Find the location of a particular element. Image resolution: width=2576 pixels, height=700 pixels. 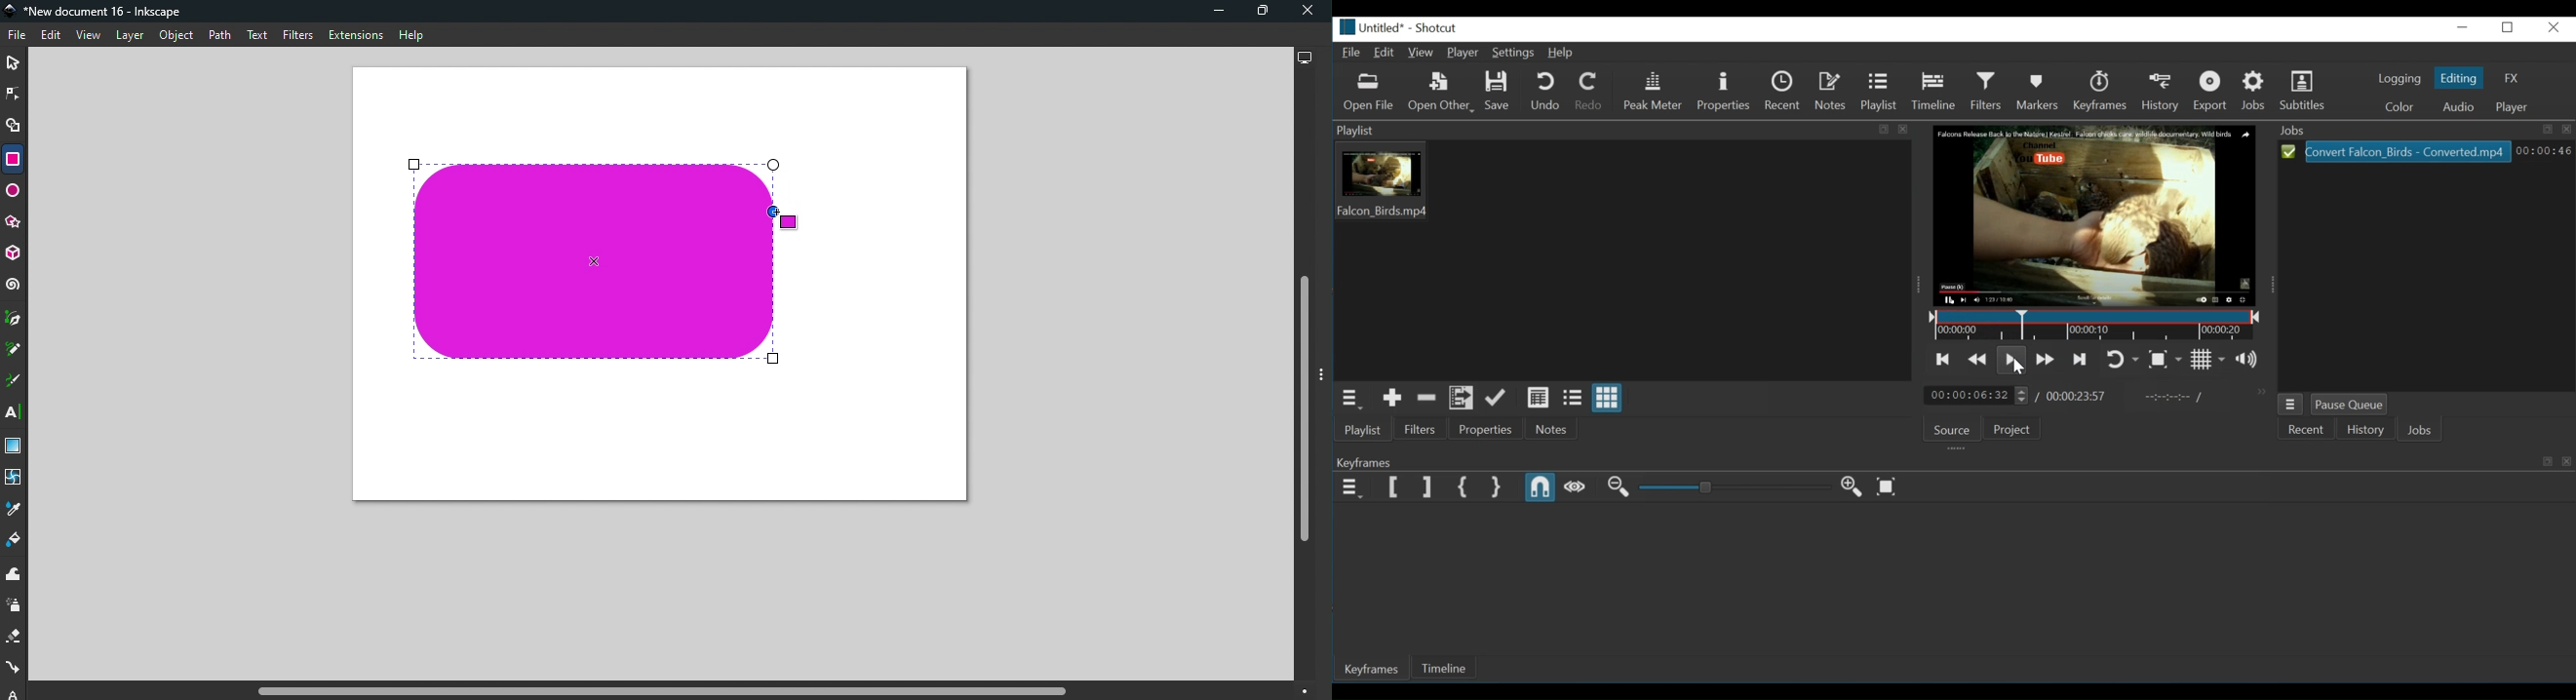

Layer is located at coordinates (130, 37).